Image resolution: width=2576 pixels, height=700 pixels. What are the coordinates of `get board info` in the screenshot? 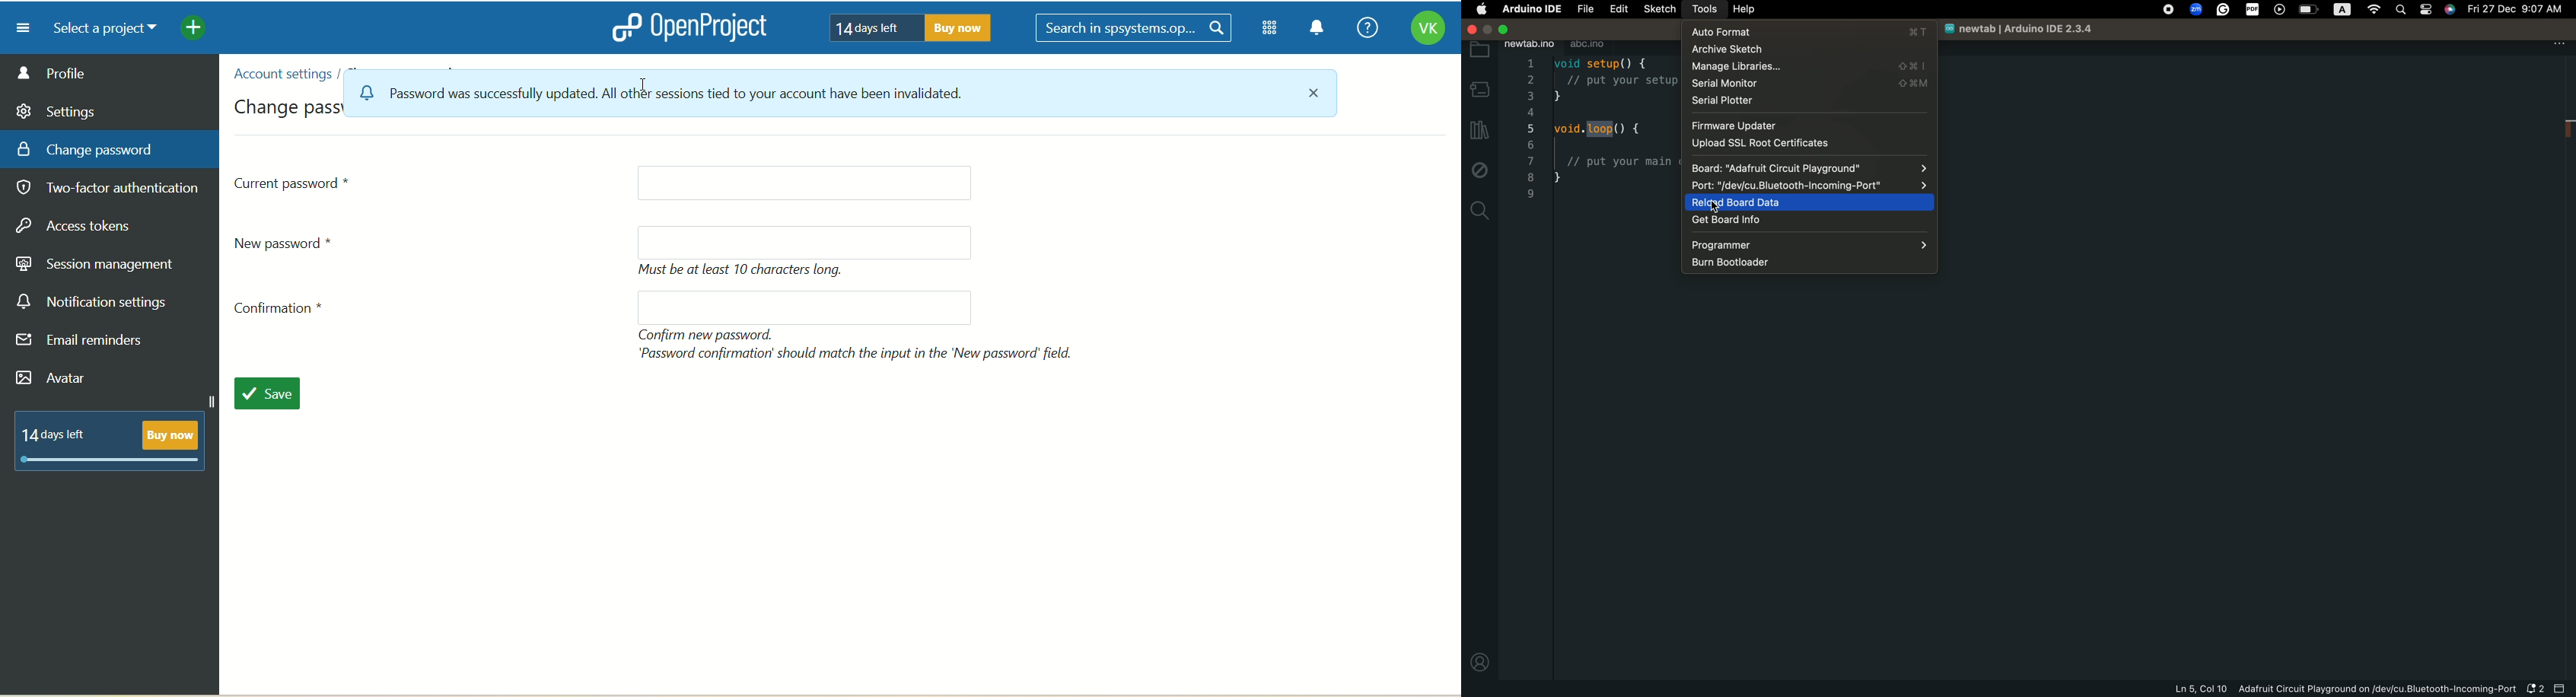 It's located at (1765, 220).